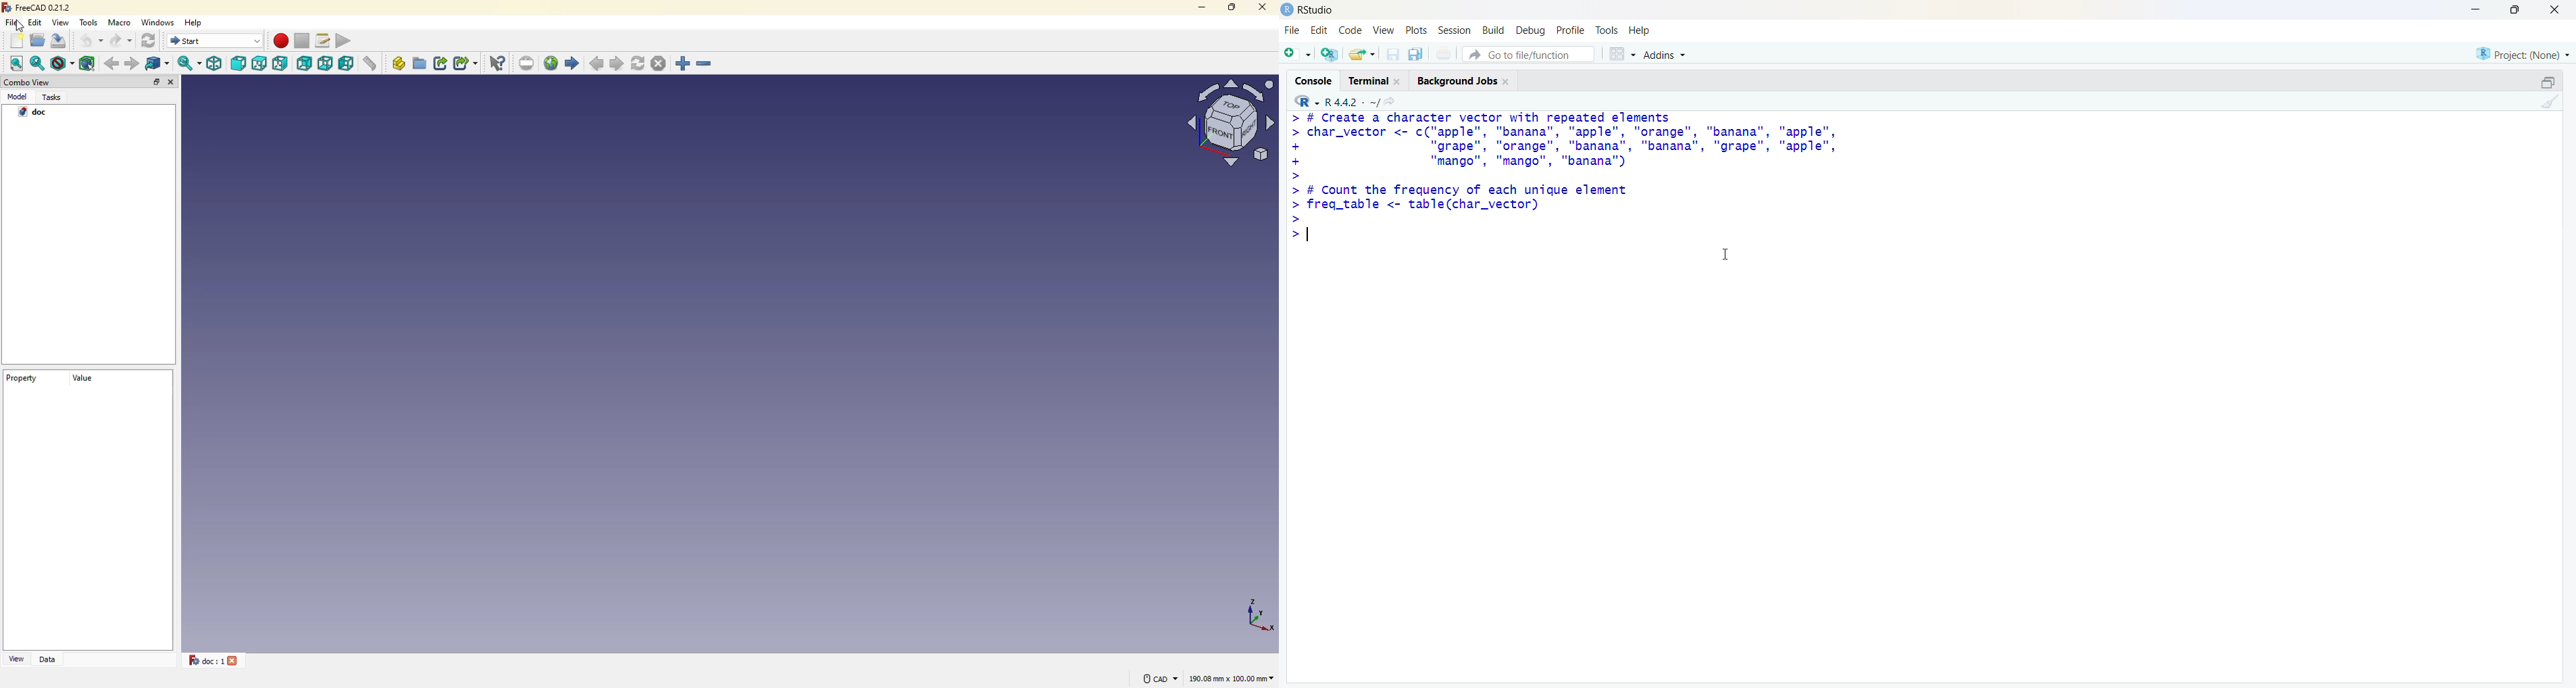  What do you see at coordinates (327, 63) in the screenshot?
I see `bottom` at bounding box center [327, 63].